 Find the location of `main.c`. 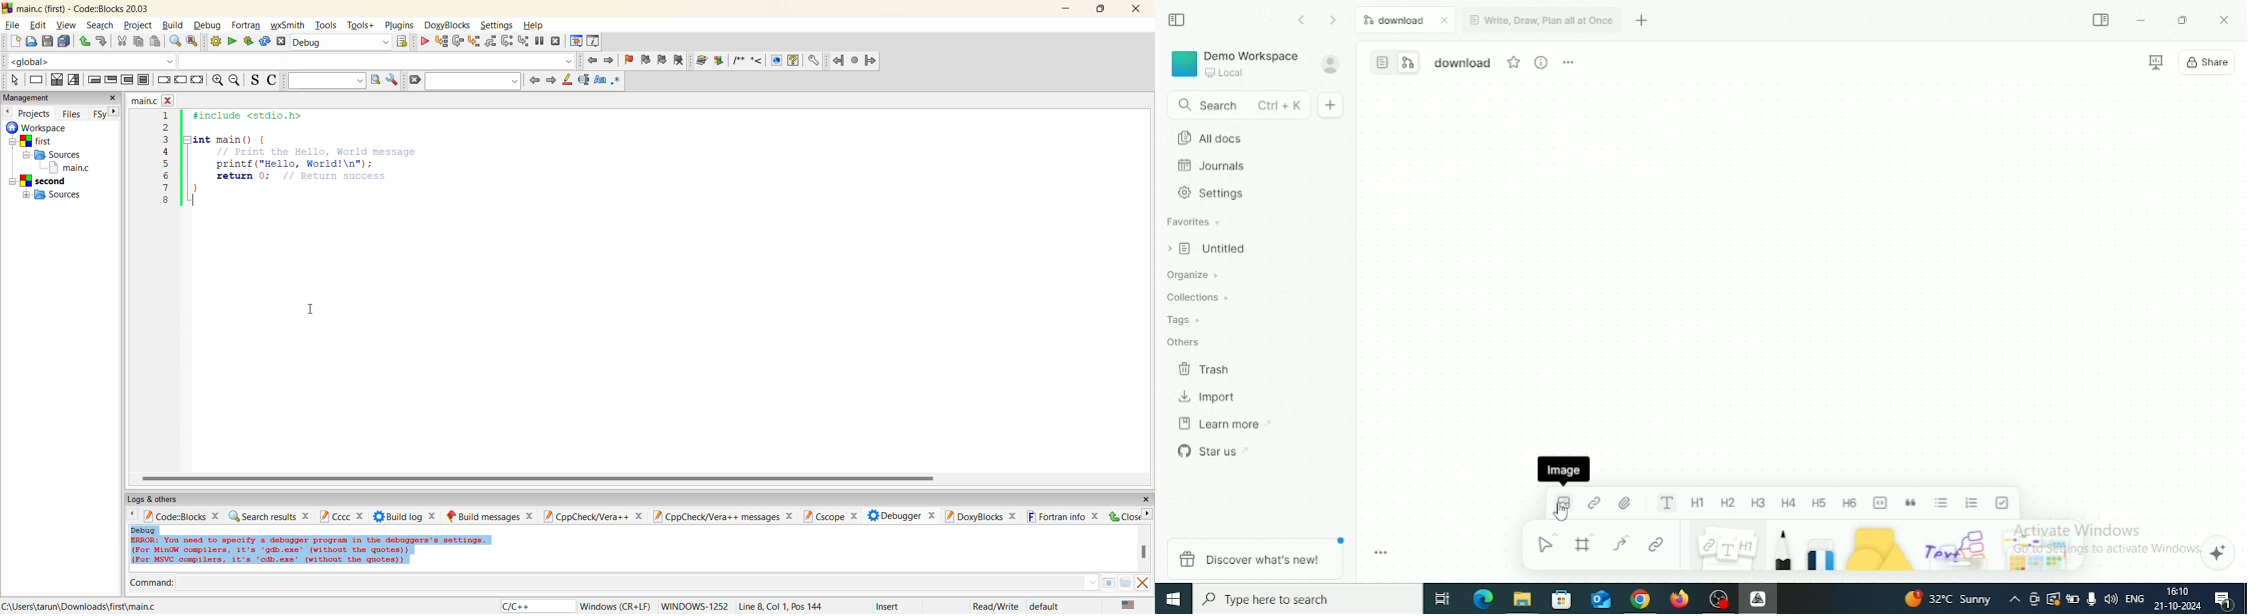

main.c is located at coordinates (72, 168).